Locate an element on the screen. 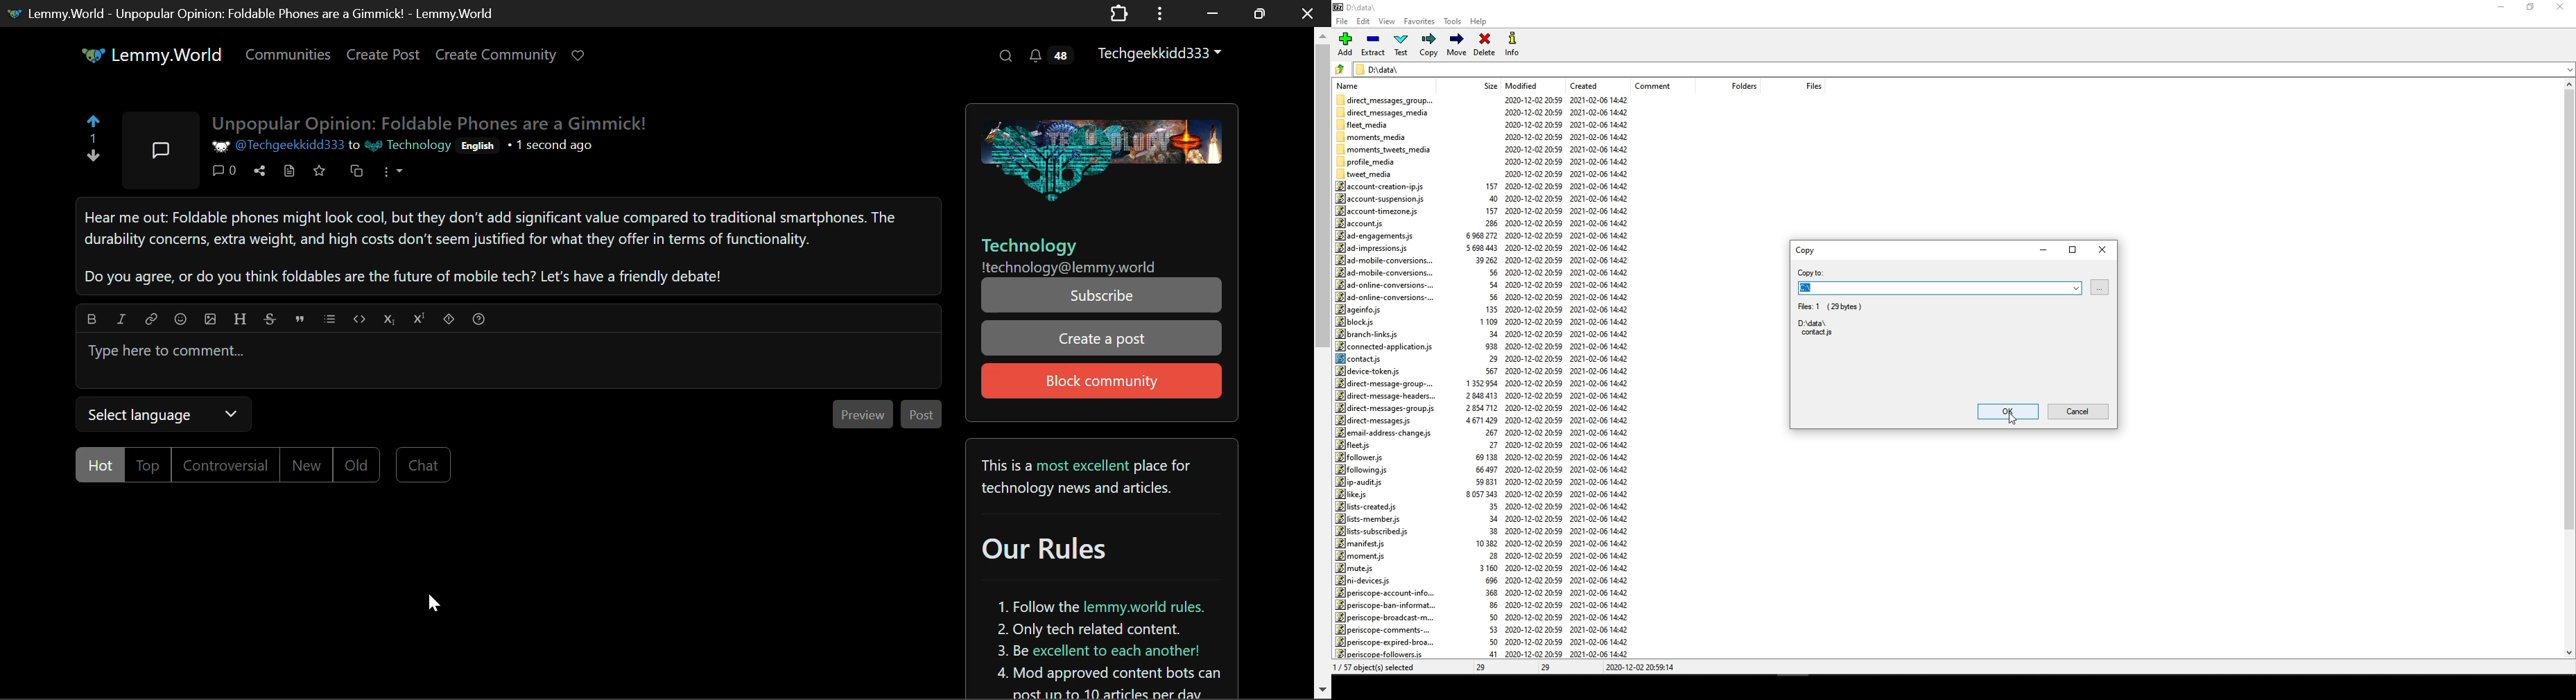 This screenshot has width=2576, height=700. minimize is located at coordinates (2042, 249).